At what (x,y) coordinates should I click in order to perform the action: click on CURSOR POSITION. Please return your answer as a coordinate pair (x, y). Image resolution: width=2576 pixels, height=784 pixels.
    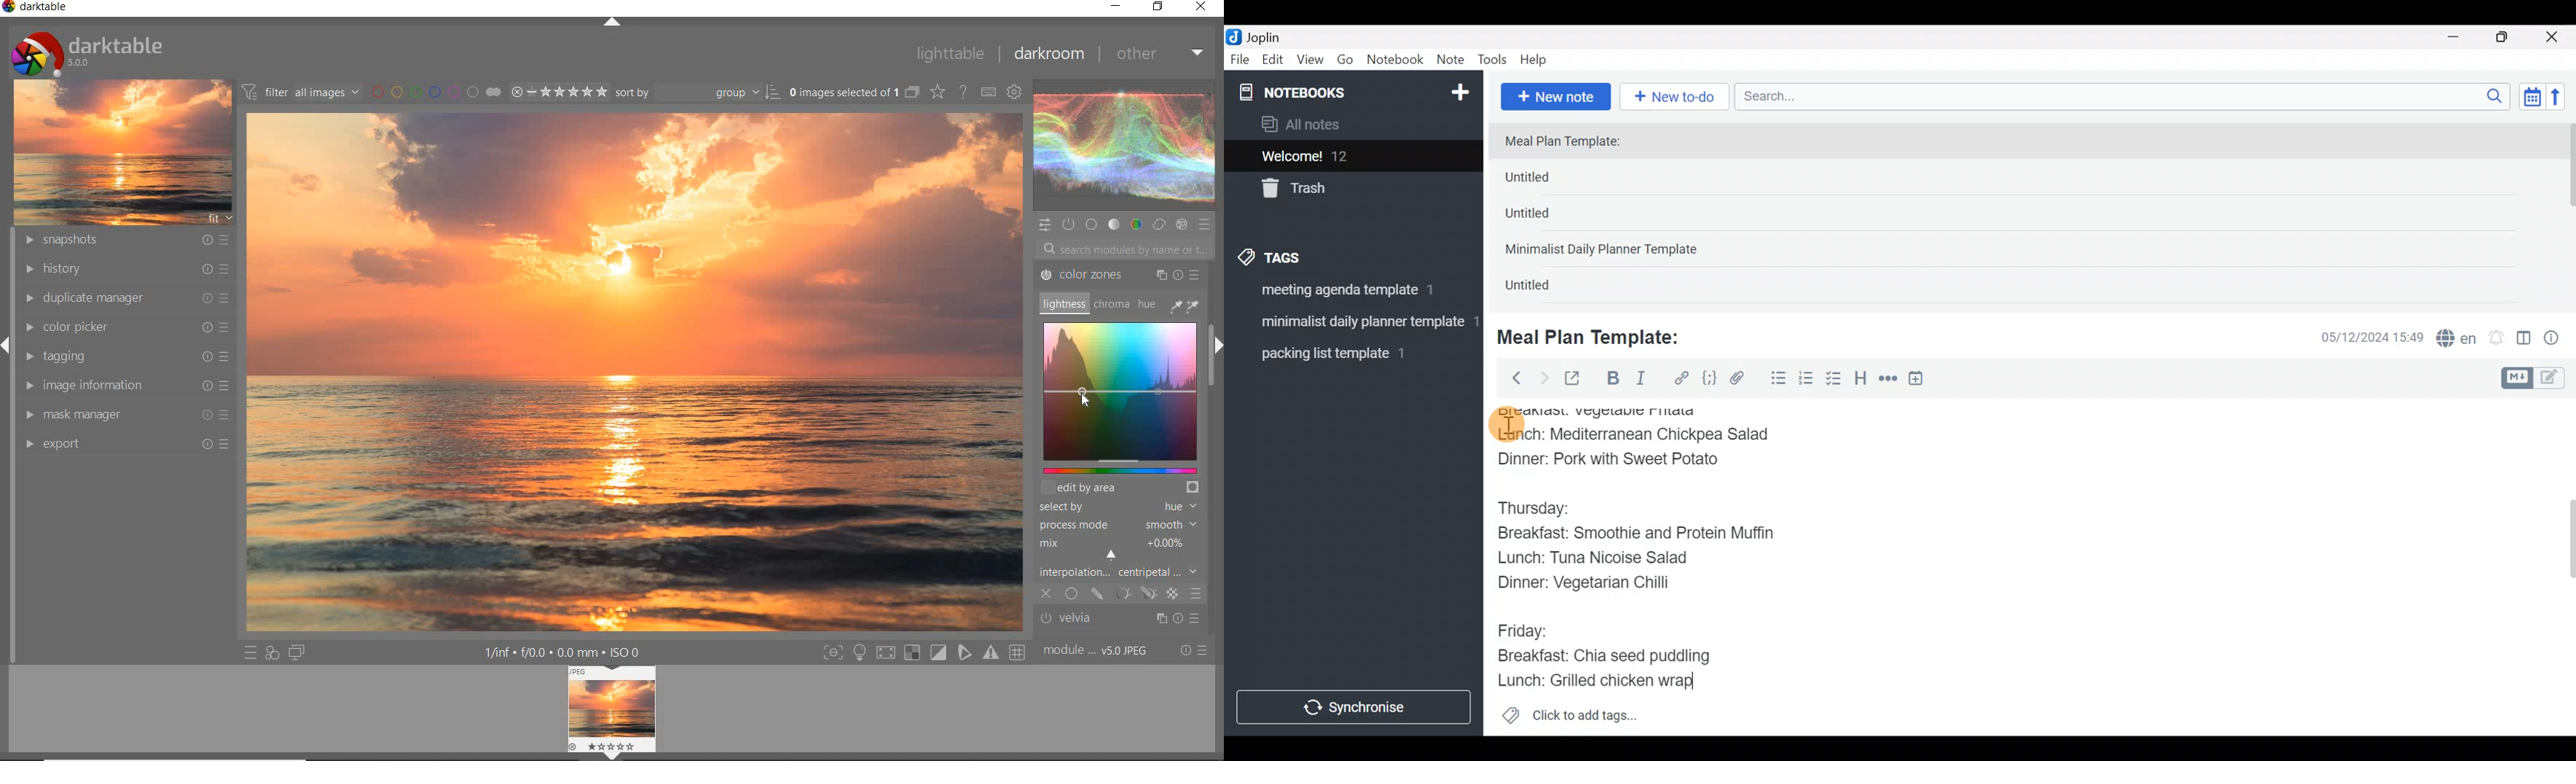
    Looking at the image, I should click on (1084, 399).